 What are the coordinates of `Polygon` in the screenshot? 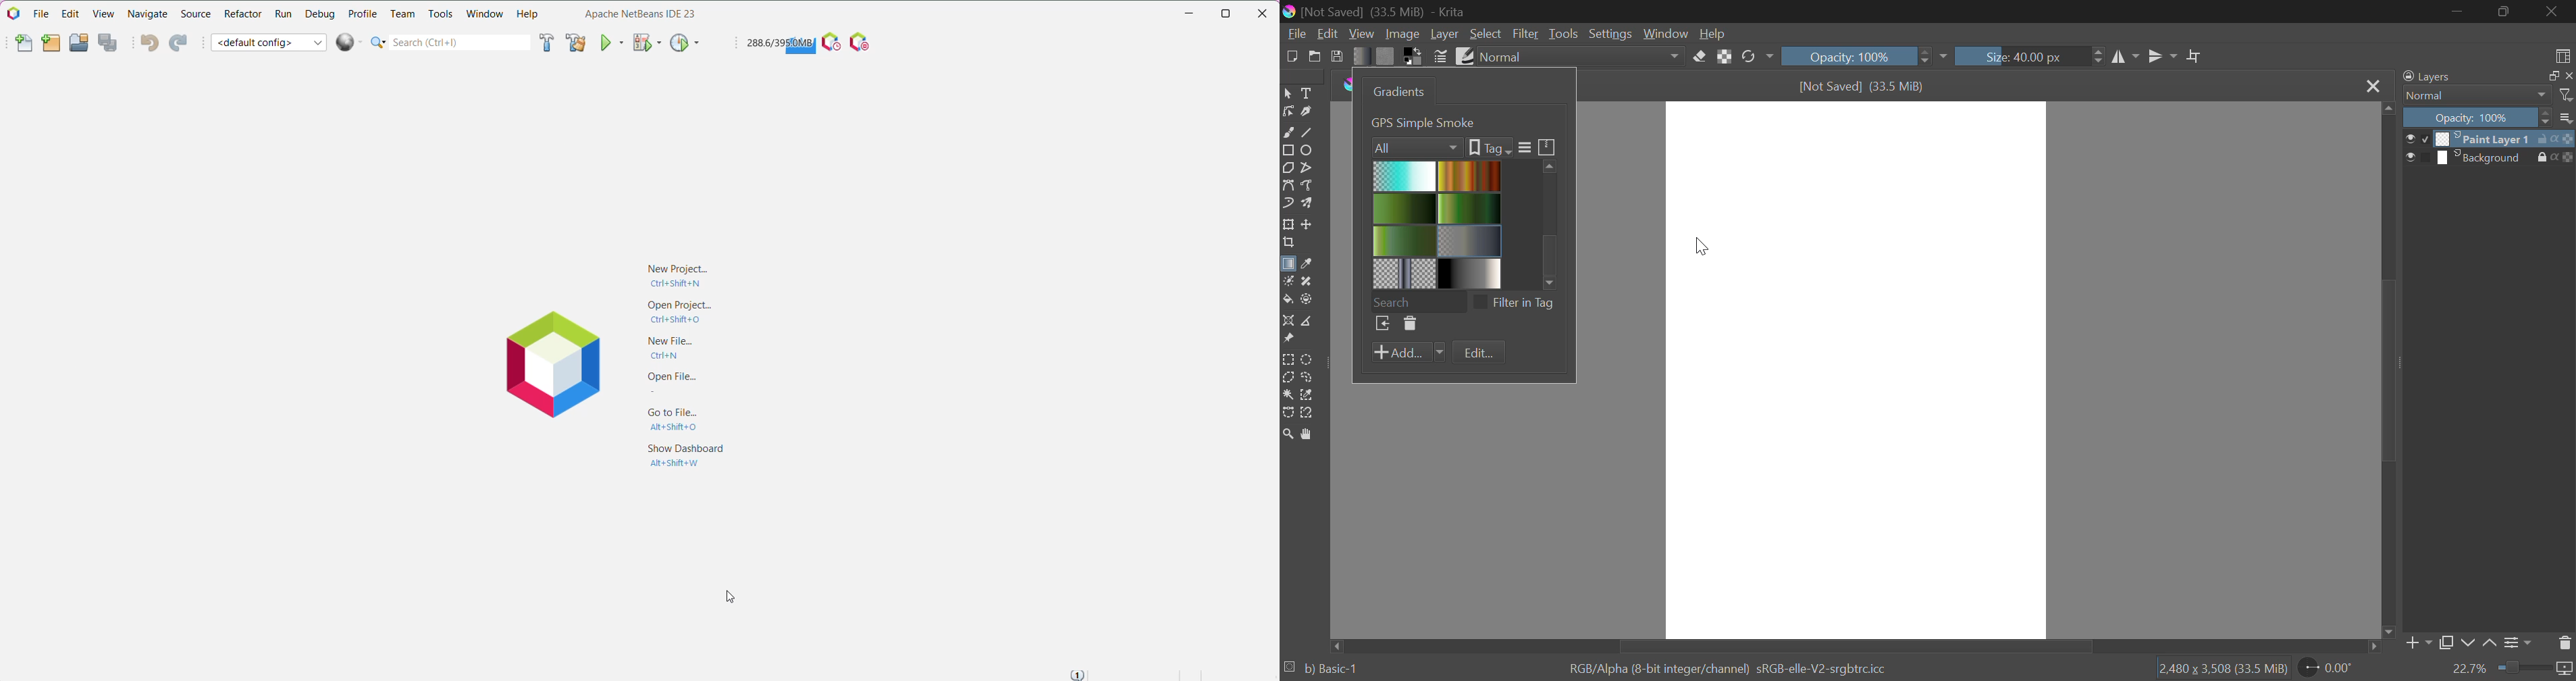 It's located at (1288, 167).